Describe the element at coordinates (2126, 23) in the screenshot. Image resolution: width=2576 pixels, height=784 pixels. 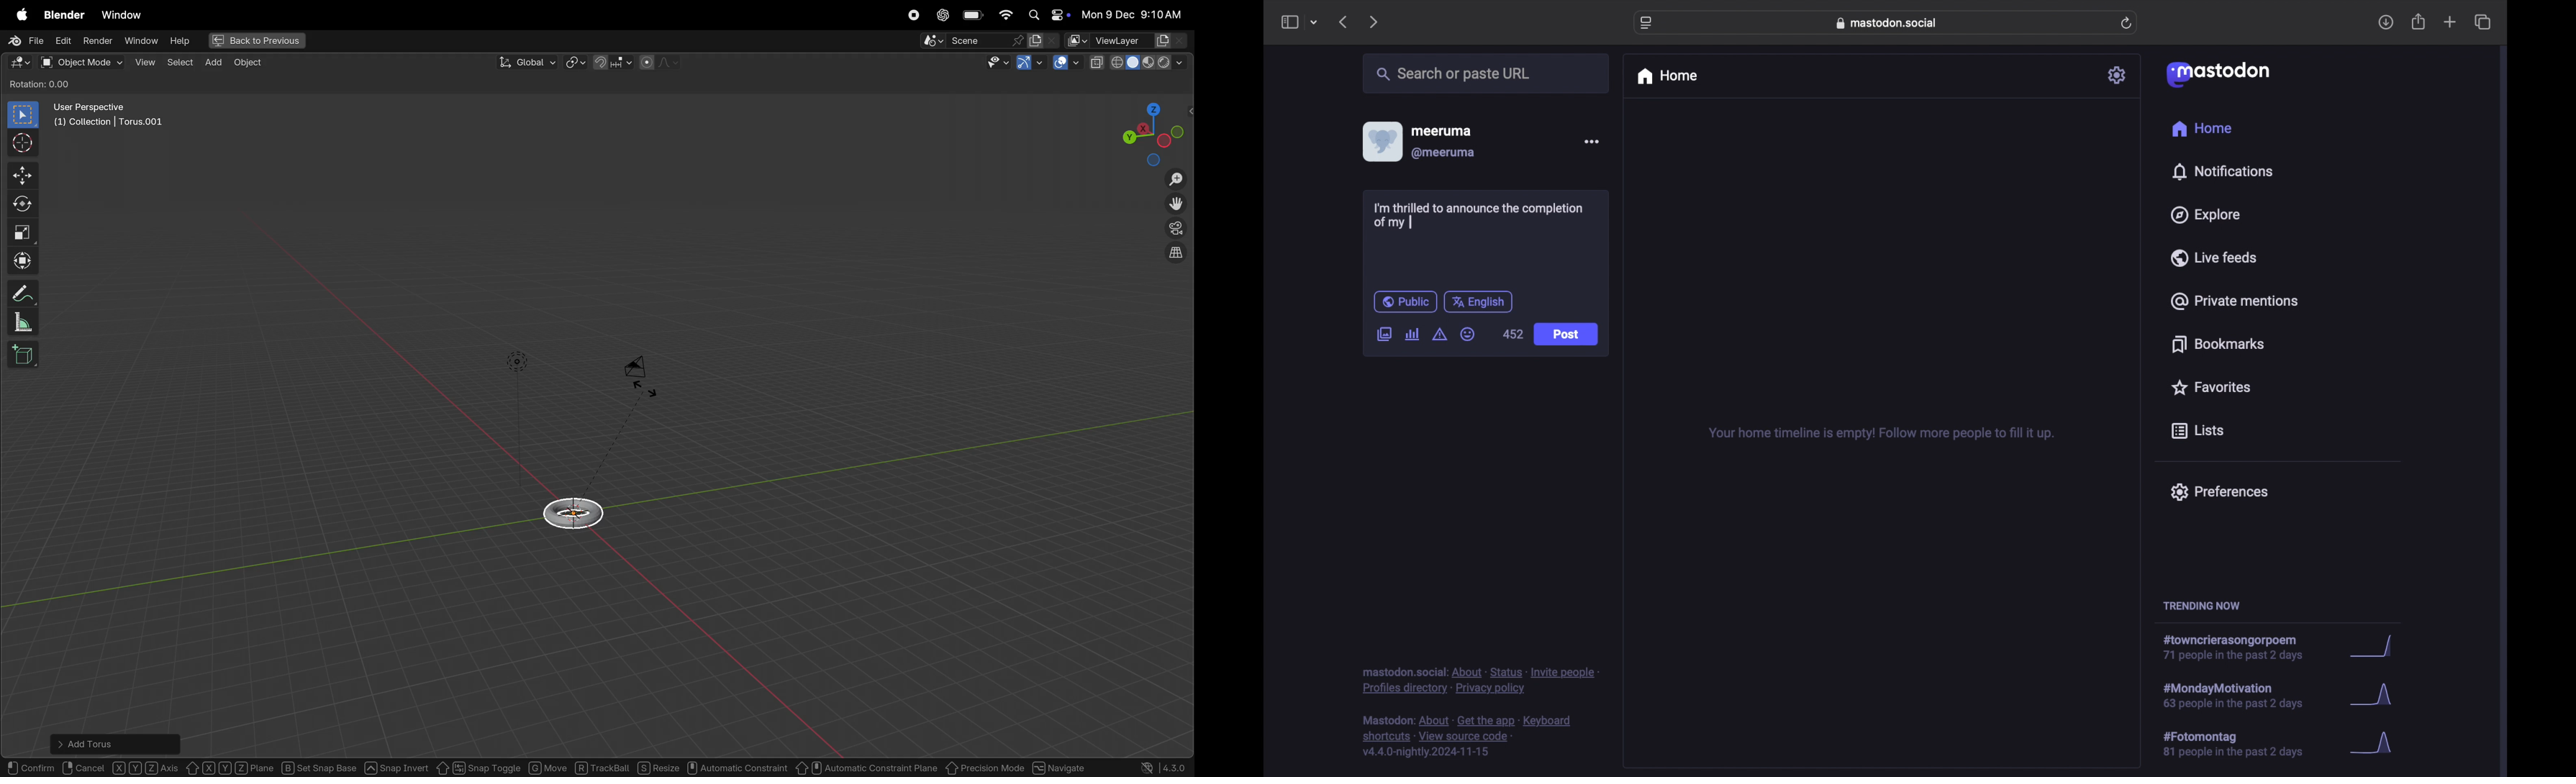
I see `refresh` at that location.